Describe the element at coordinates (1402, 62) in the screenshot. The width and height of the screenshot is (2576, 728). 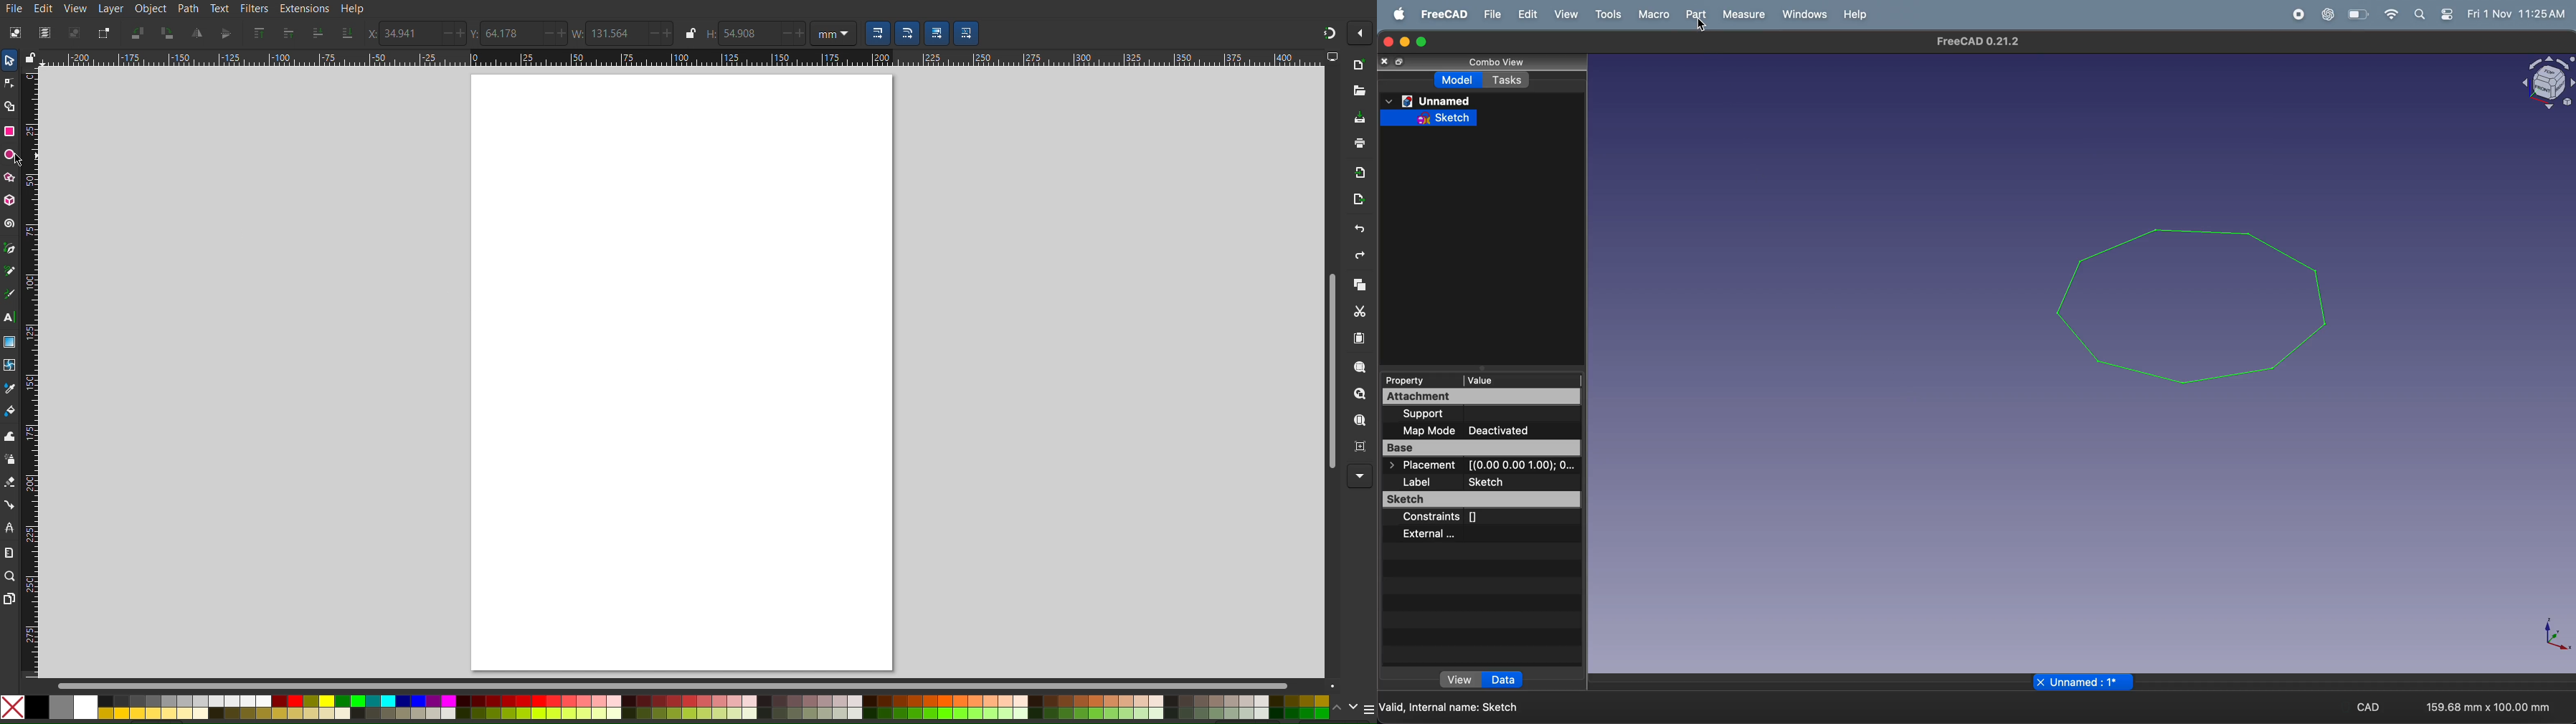
I see `full screen` at that location.